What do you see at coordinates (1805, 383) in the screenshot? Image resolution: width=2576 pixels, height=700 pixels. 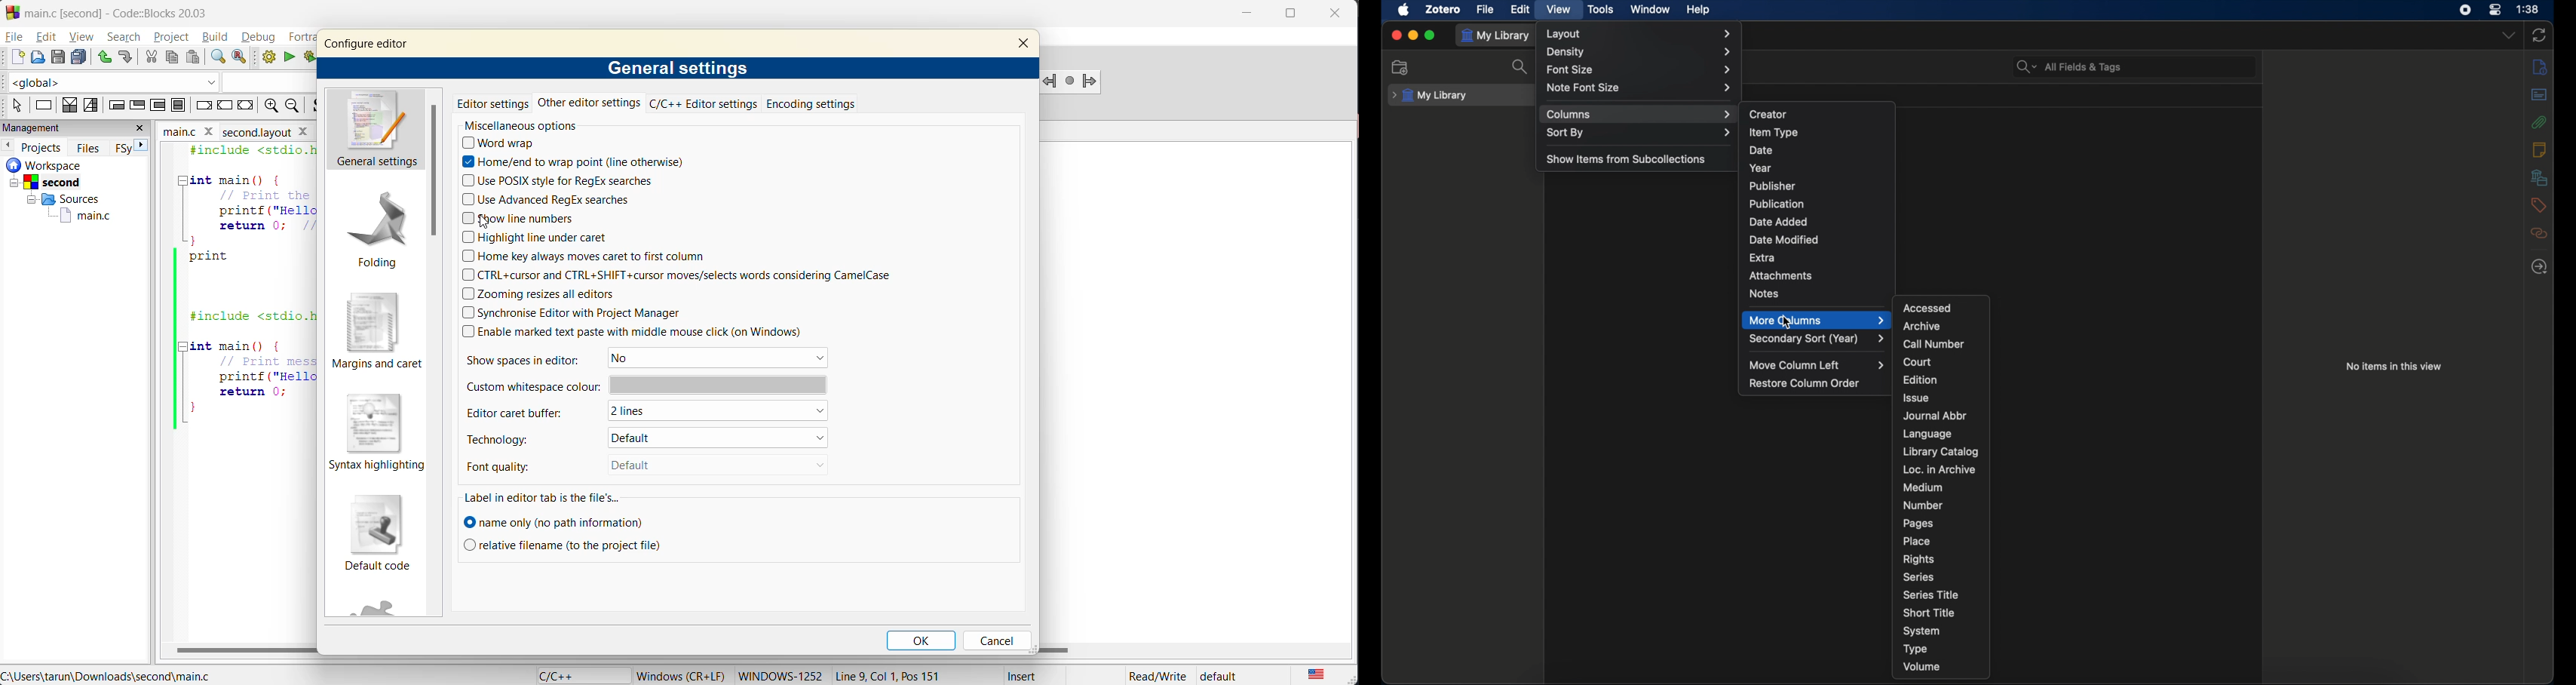 I see `restore column order` at bounding box center [1805, 383].